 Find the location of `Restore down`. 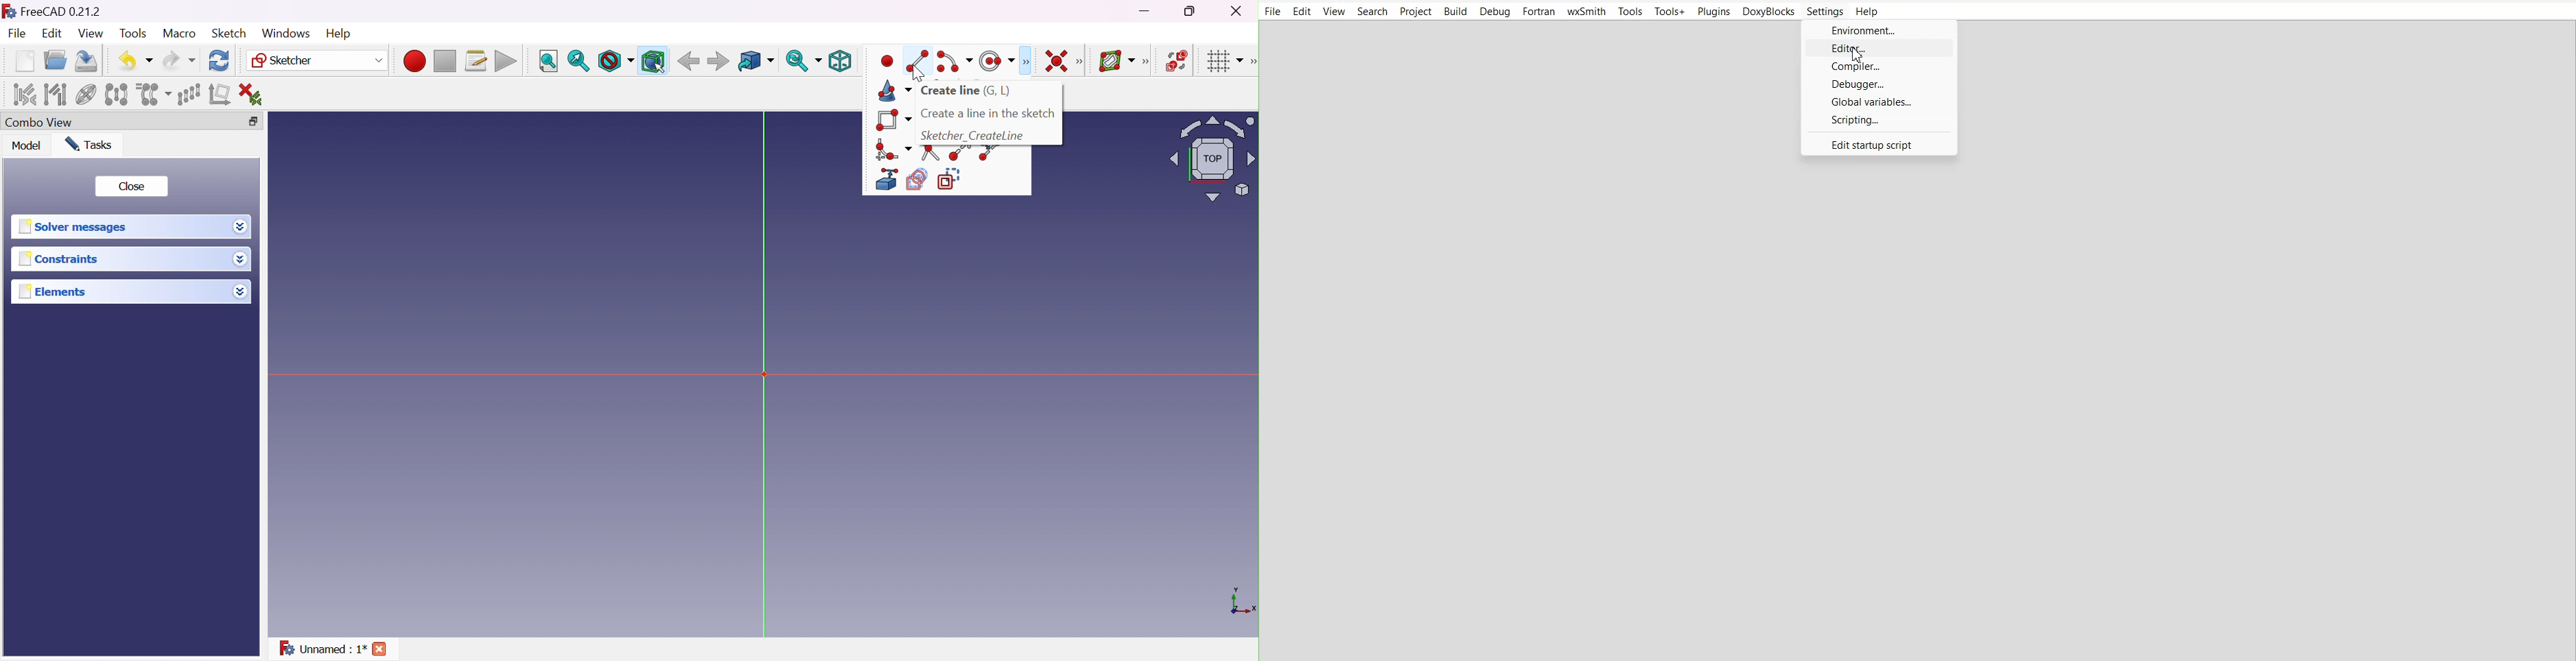

Restore down is located at coordinates (1192, 12).